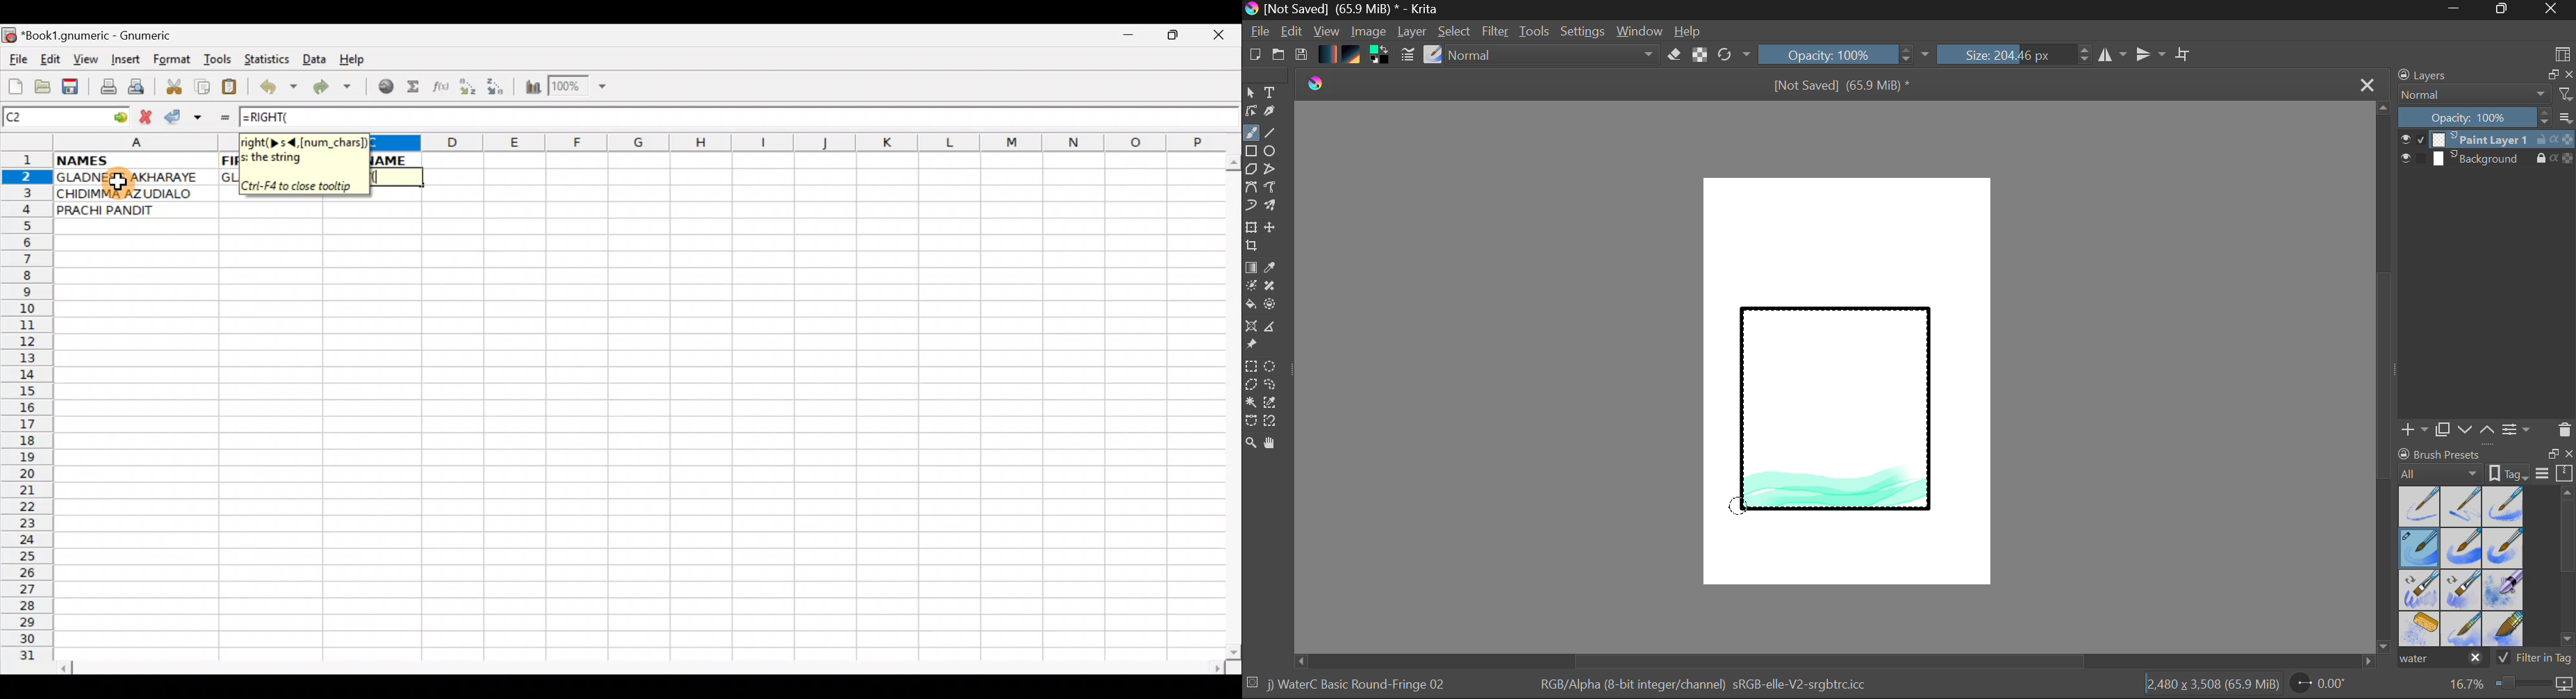  I want to click on Water C - Special Splats, so click(2420, 629).